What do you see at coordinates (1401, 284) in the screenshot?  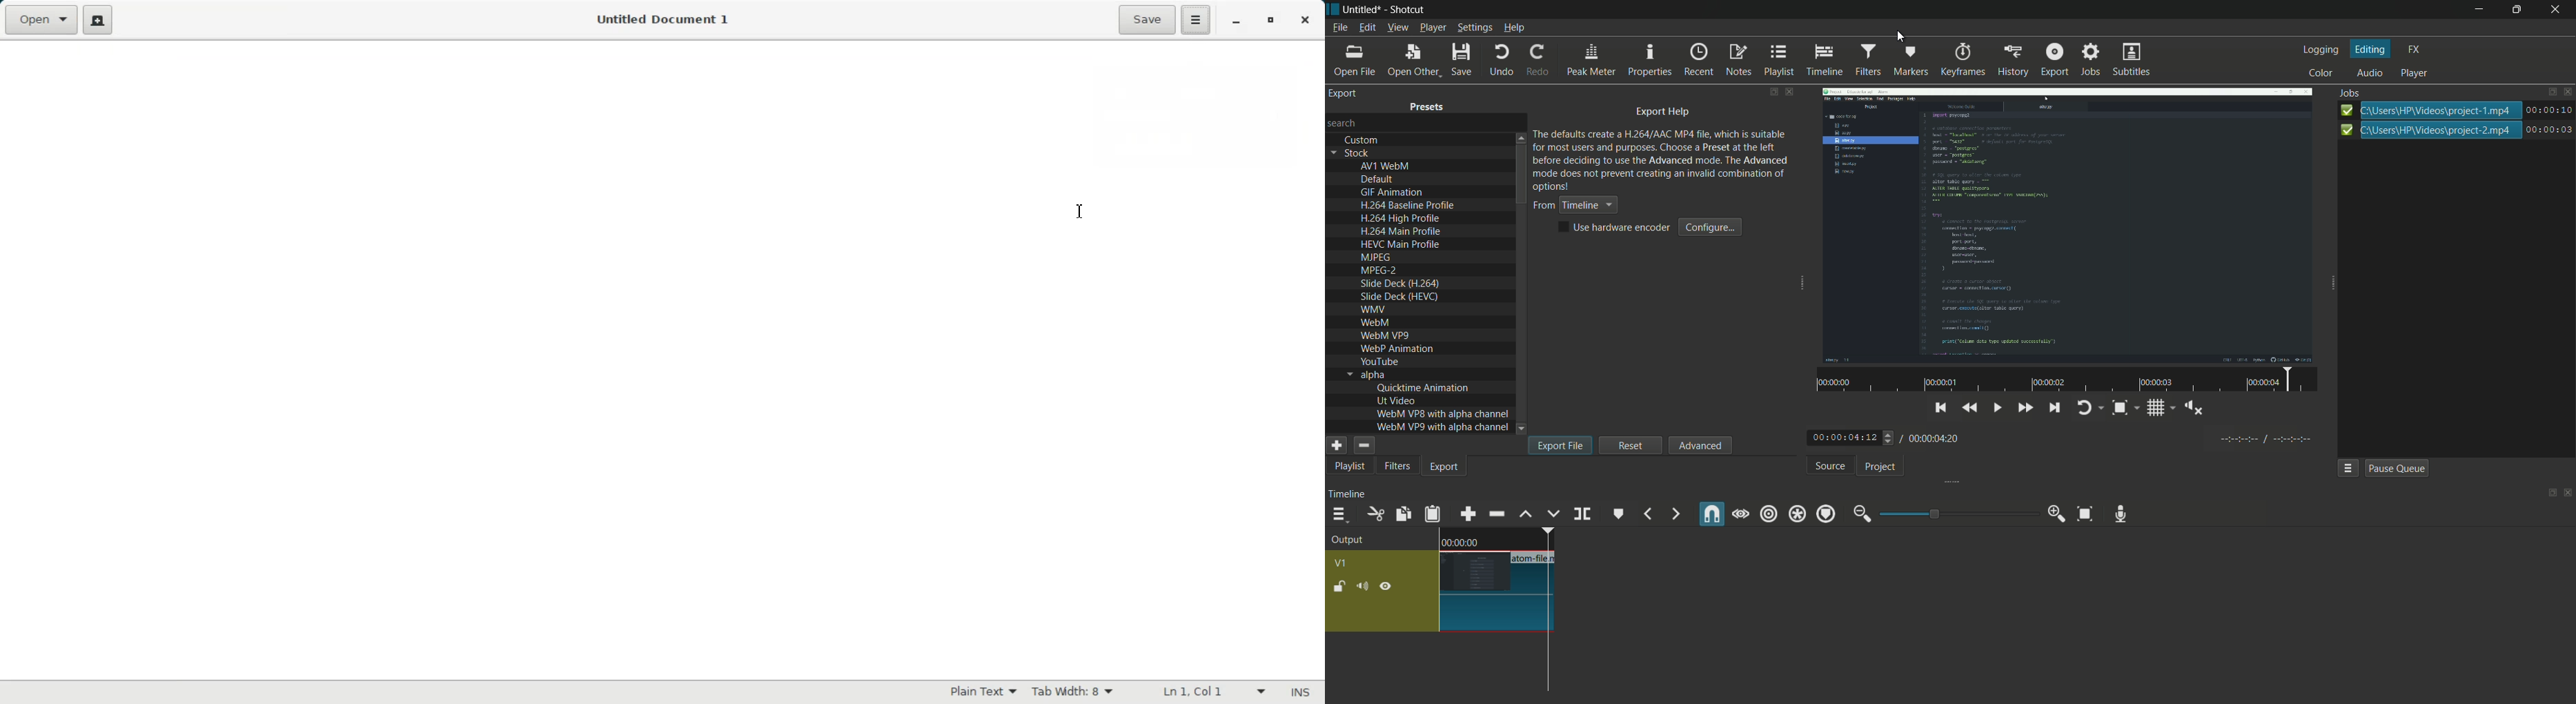 I see `slide deck(h.264)` at bounding box center [1401, 284].